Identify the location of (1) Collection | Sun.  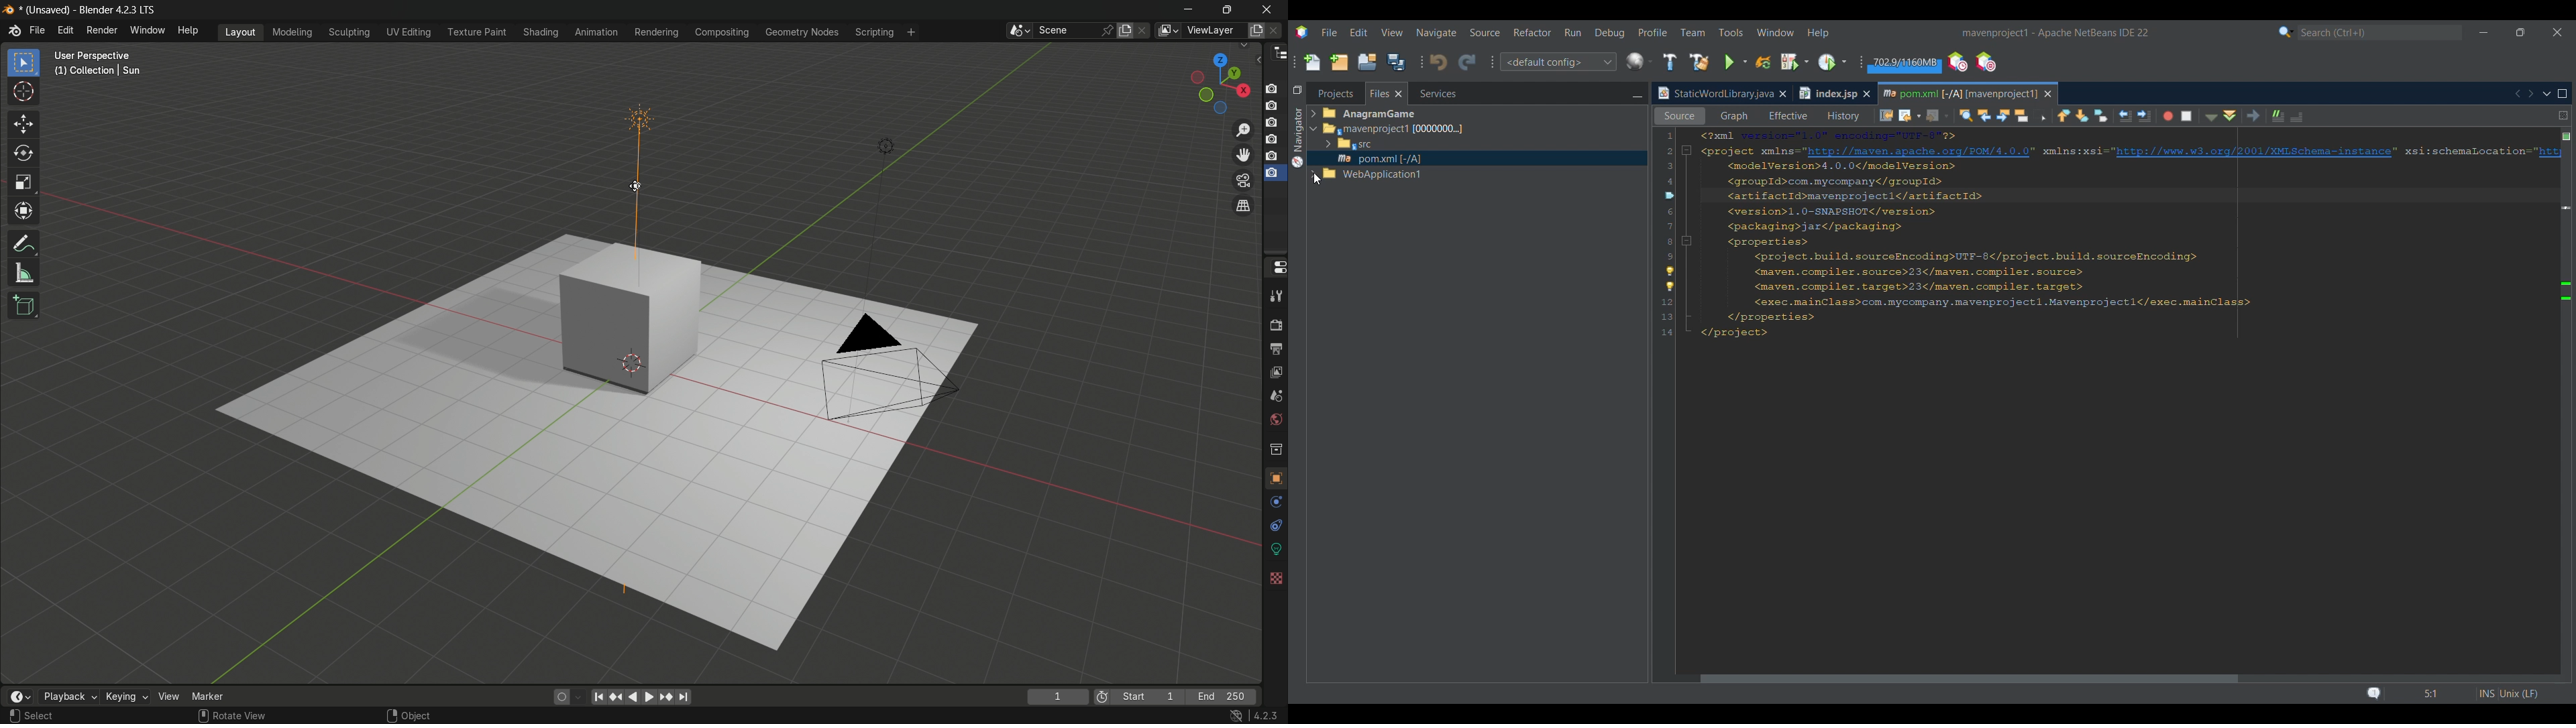
(99, 71).